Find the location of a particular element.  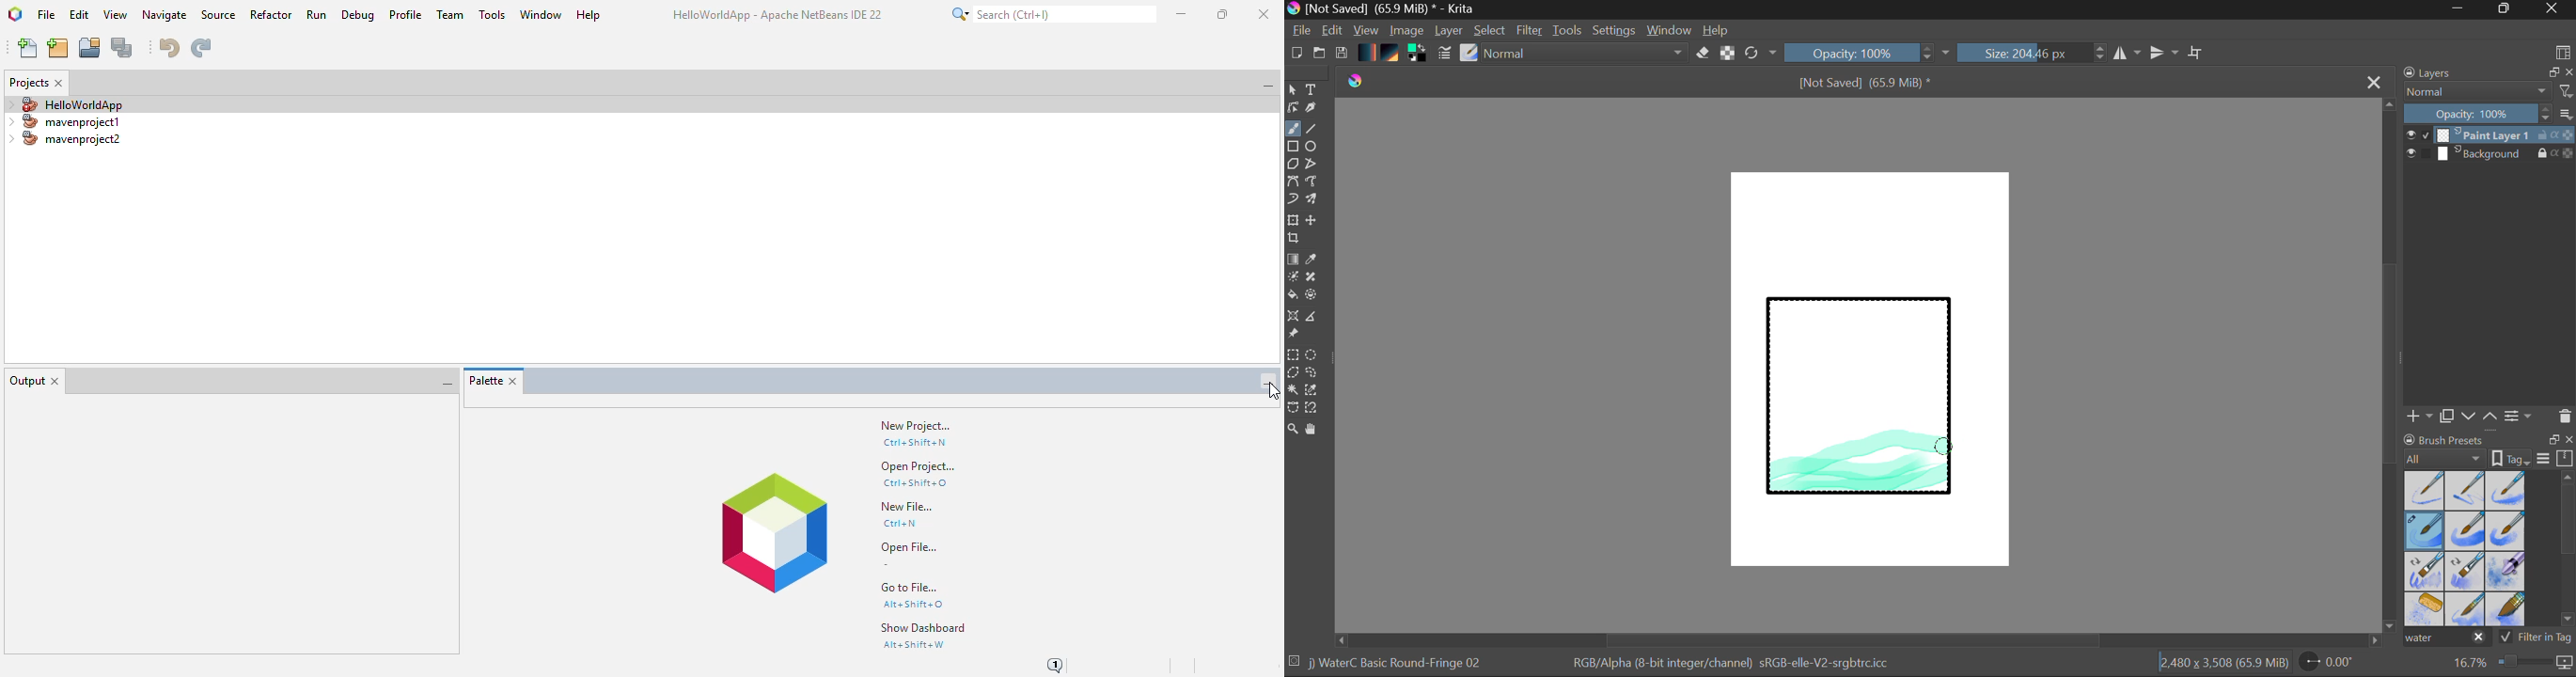

Continuous Selection is located at coordinates (1292, 389).